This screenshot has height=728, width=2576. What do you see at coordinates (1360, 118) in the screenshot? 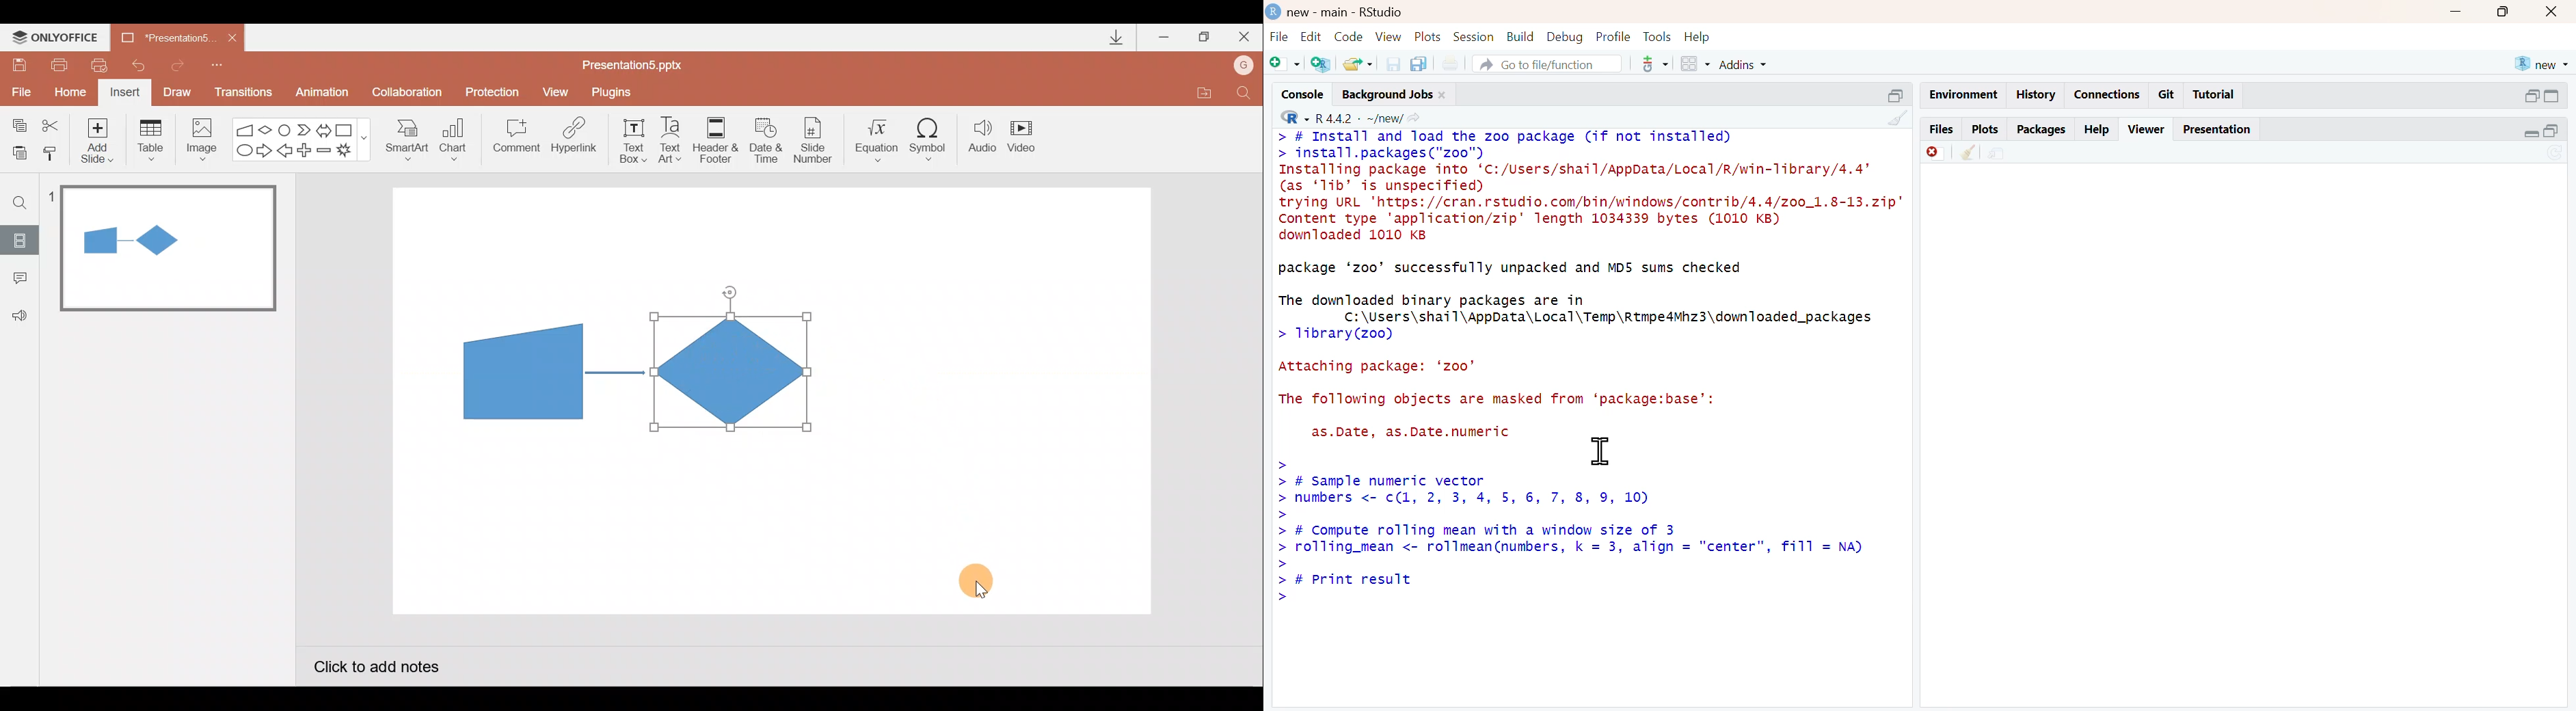
I see `R 4.4.2 ~/new/` at bounding box center [1360, 118].